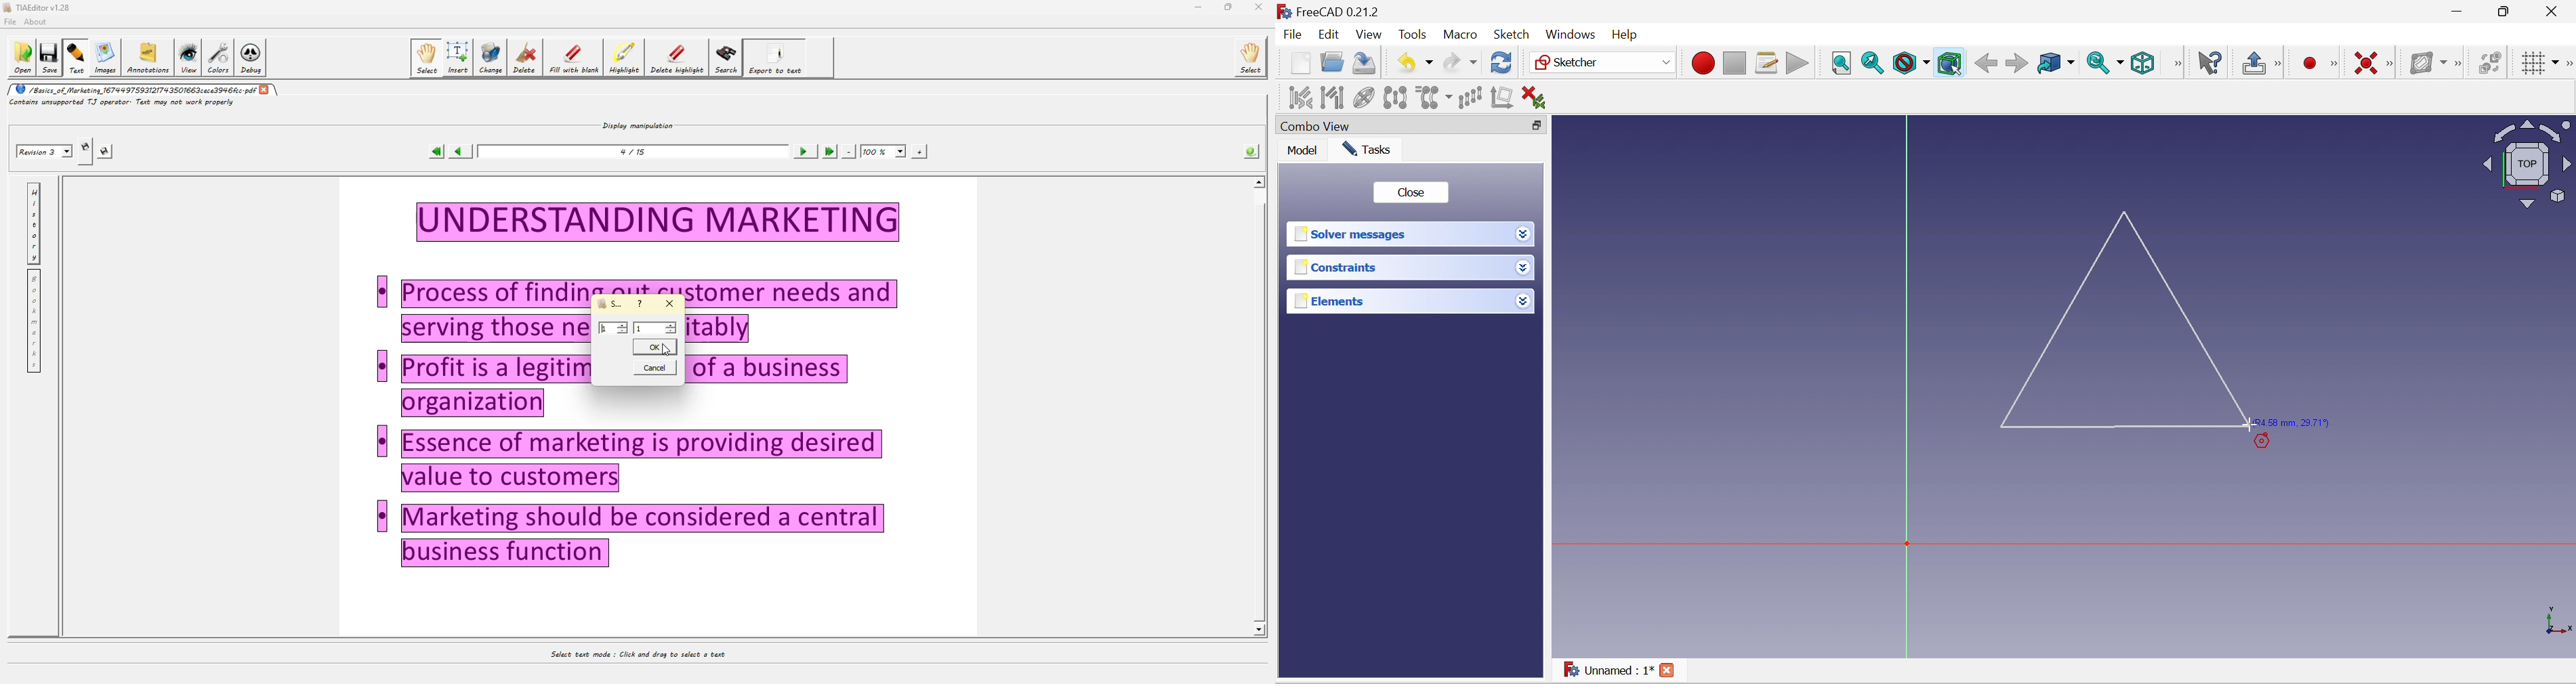 The width and height of the screenshot is (2576, 700). What do you see at coordinates (1333, 64) in the screenshot?
I see `Open` at bounding box center [1333, 64].